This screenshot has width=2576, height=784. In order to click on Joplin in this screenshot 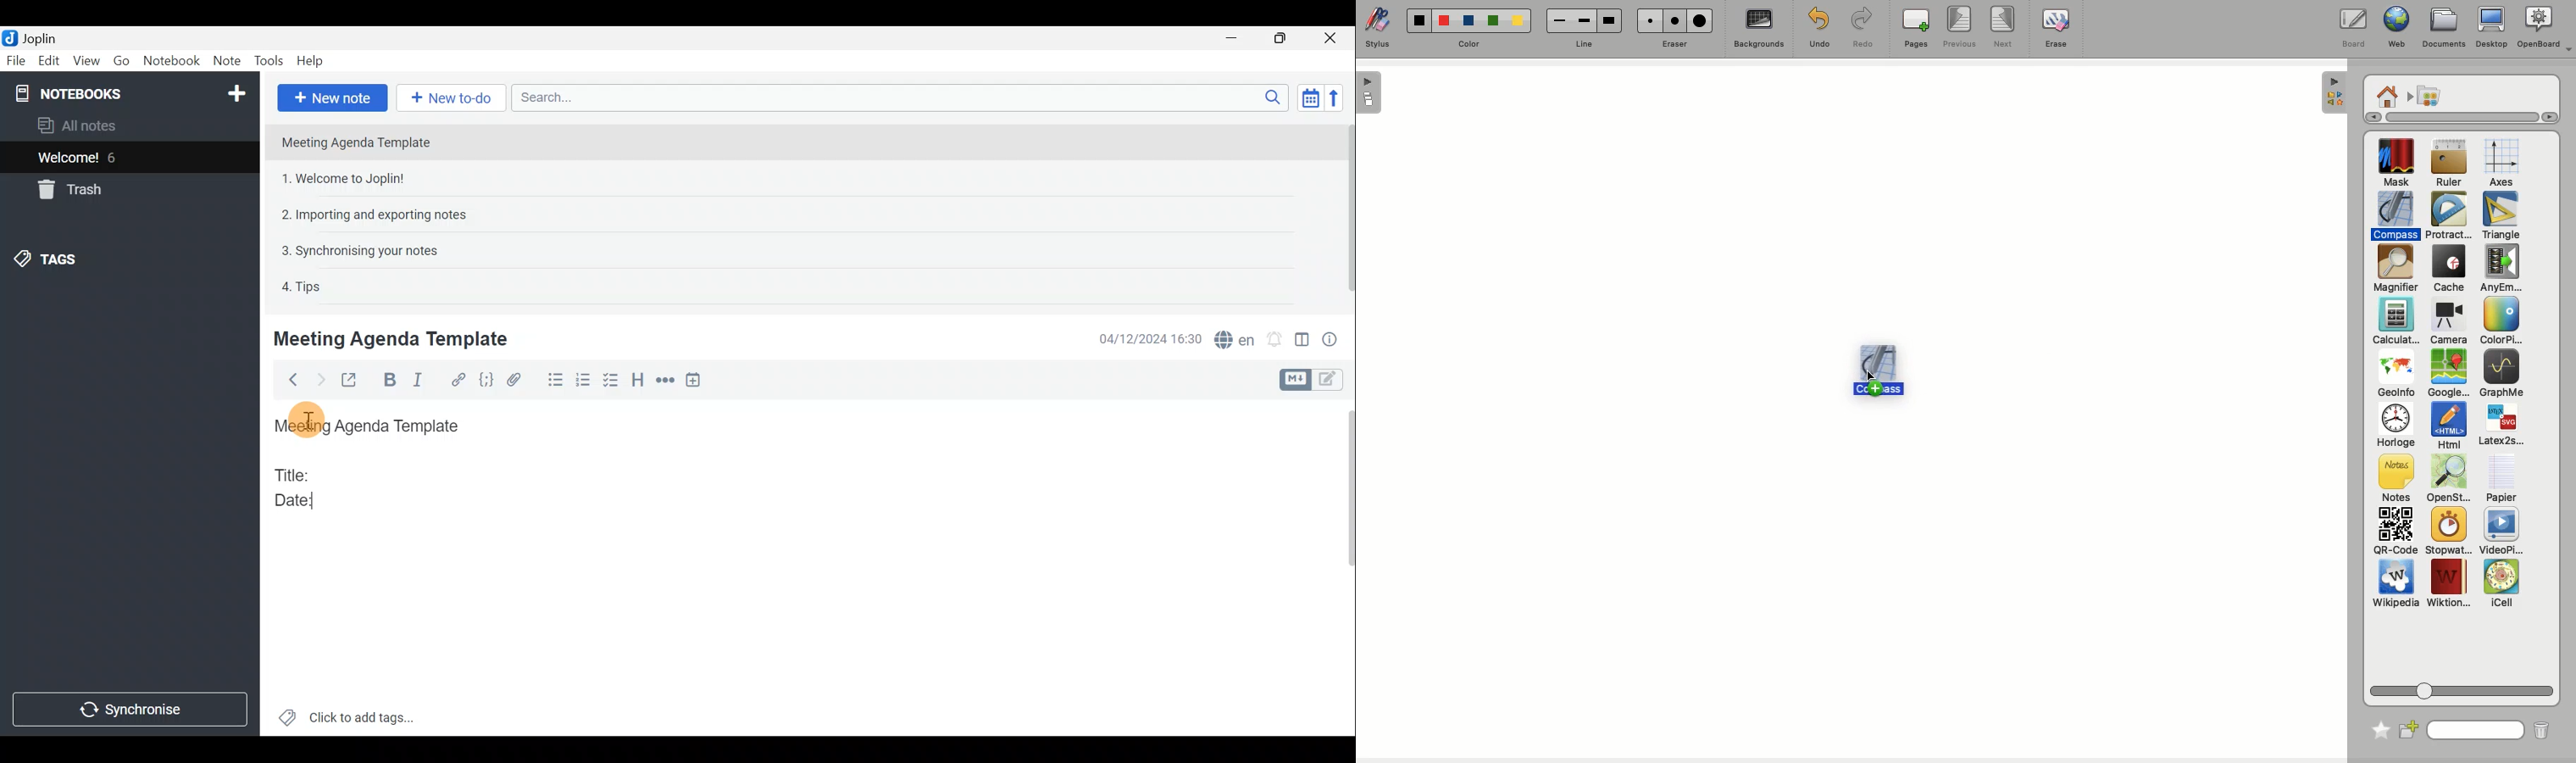, I will do `click(39, 37)`.